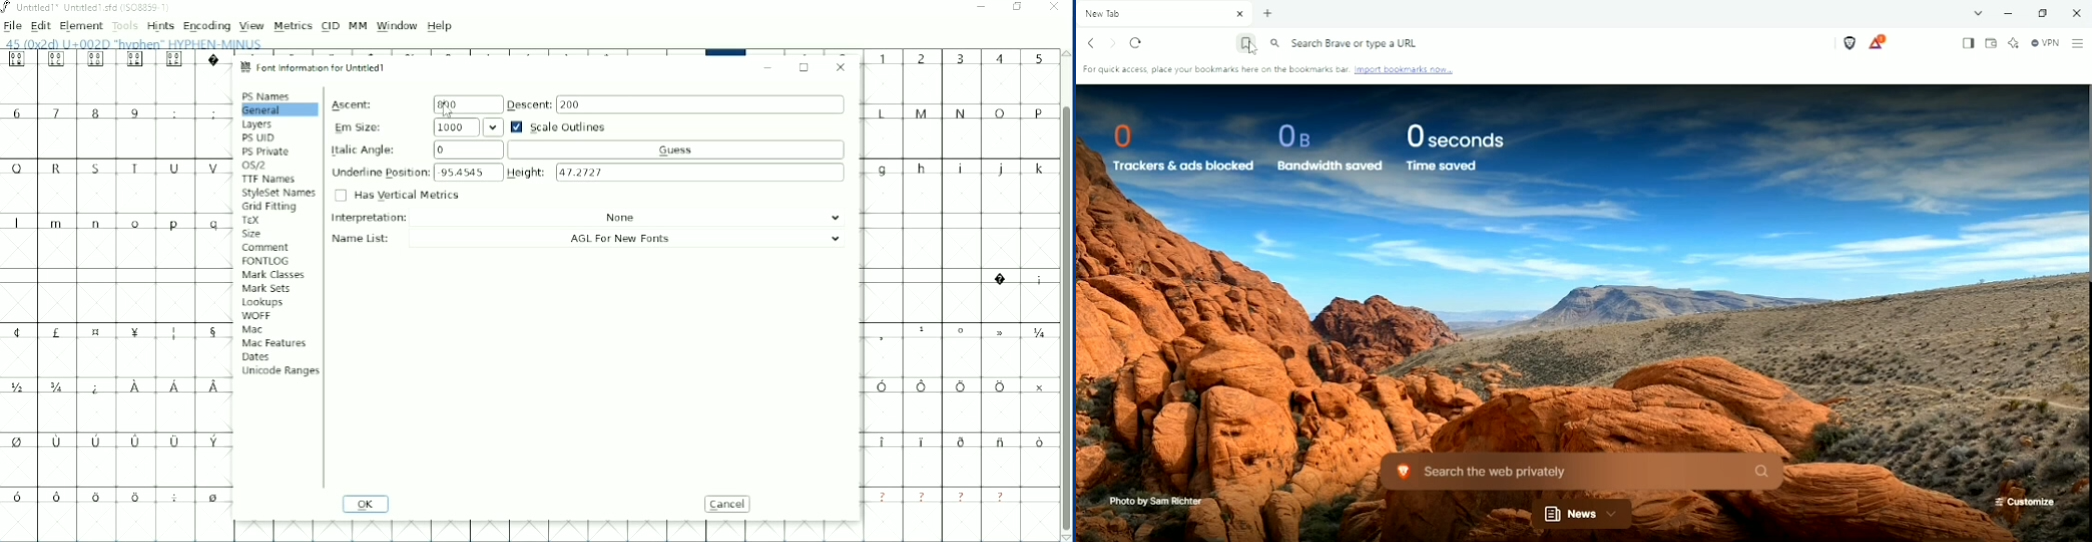 This screenshot has height=560, width=2100. I want to click on Metrics, so click(292, 26).